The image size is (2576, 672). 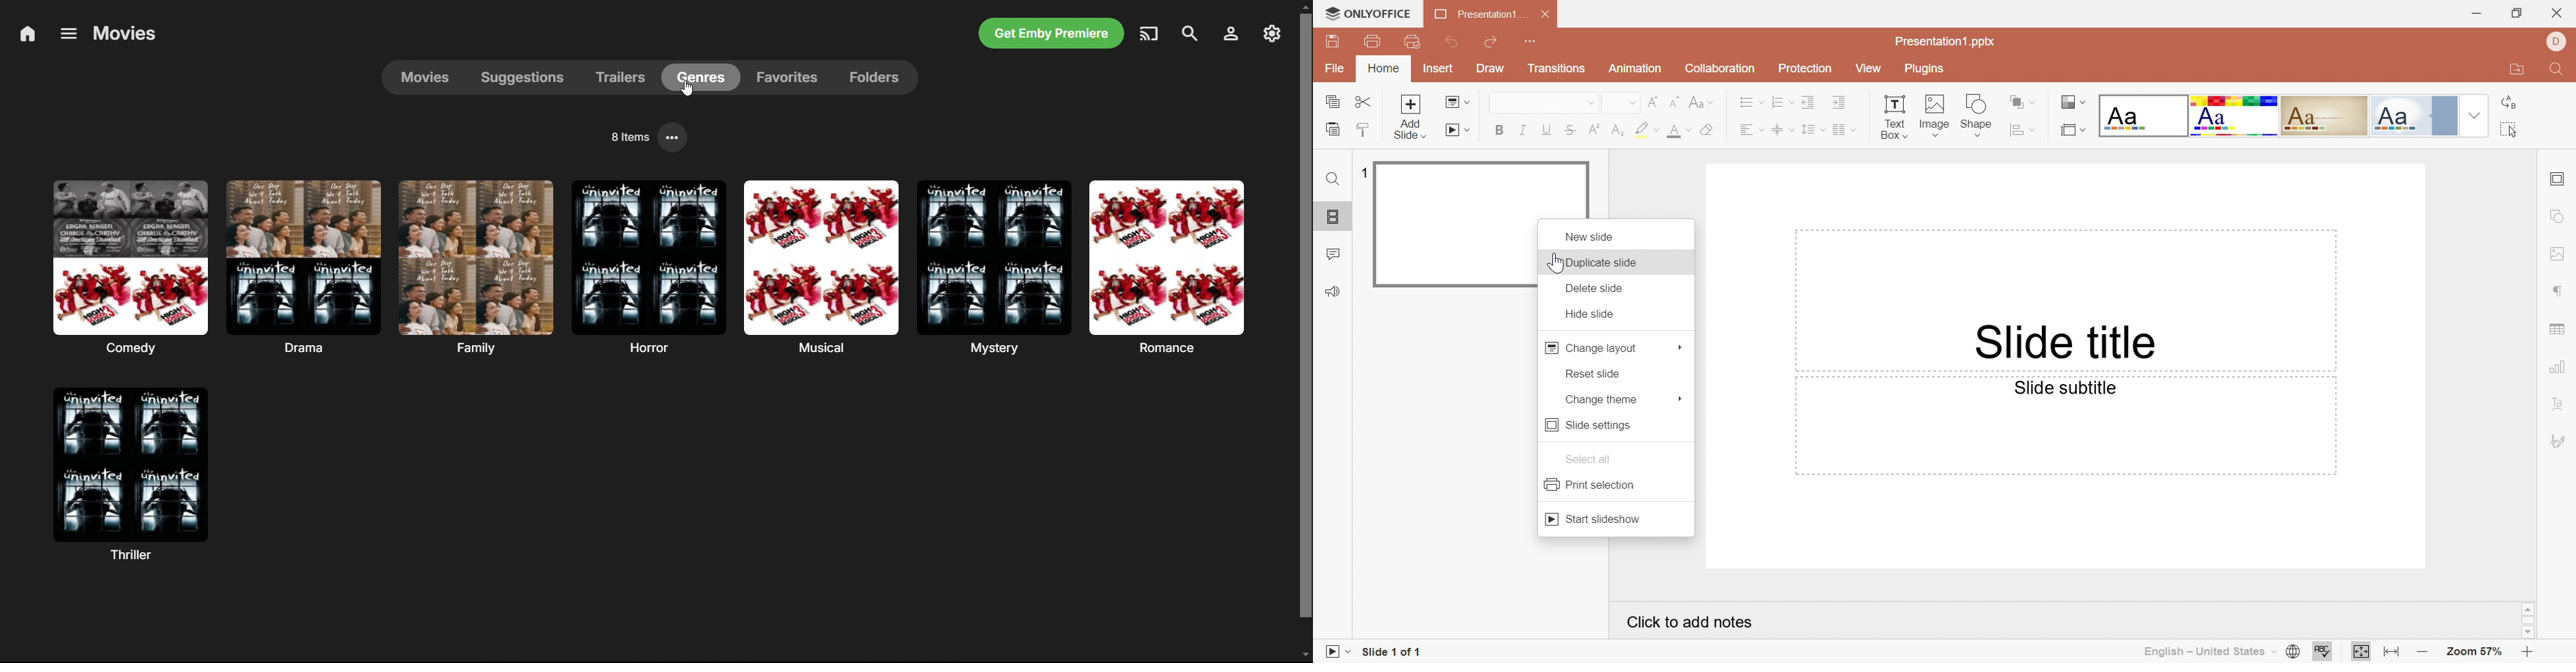 I want to click on Shape settings, so click(x=2557, y=216).